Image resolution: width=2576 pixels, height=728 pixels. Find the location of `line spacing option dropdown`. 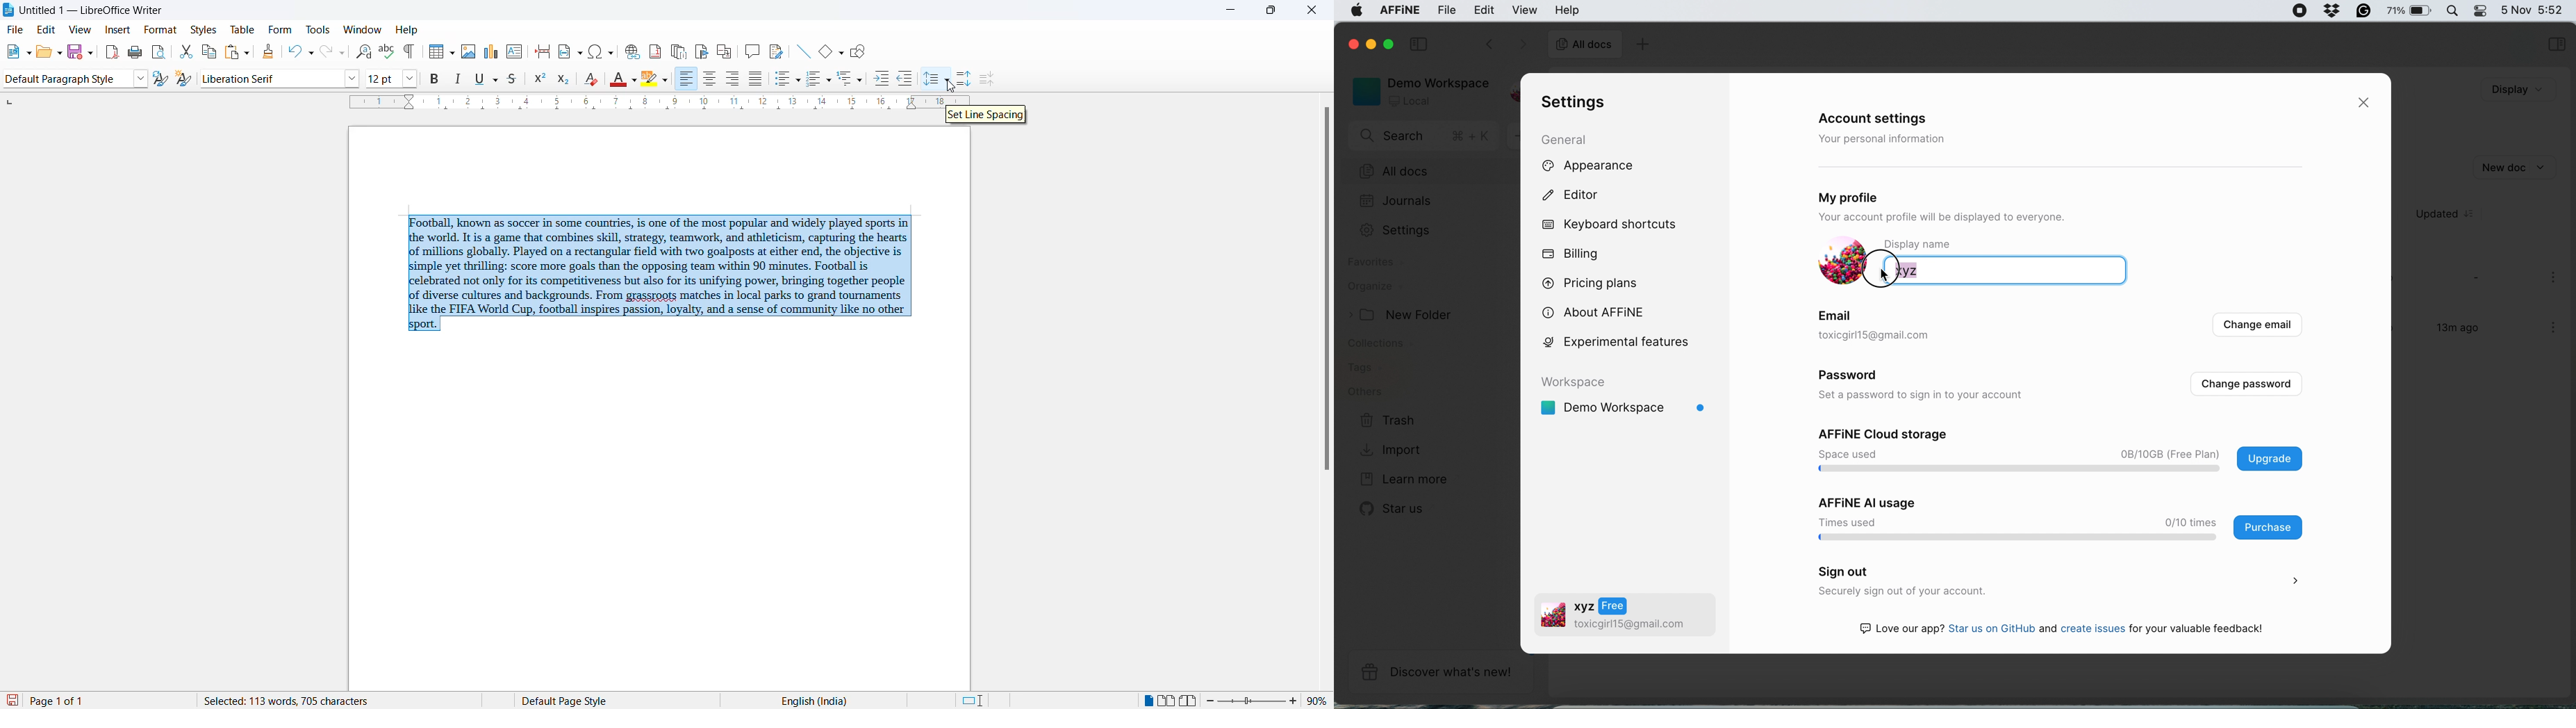

line spacing option dropdown is located at coordinates (947, 79).